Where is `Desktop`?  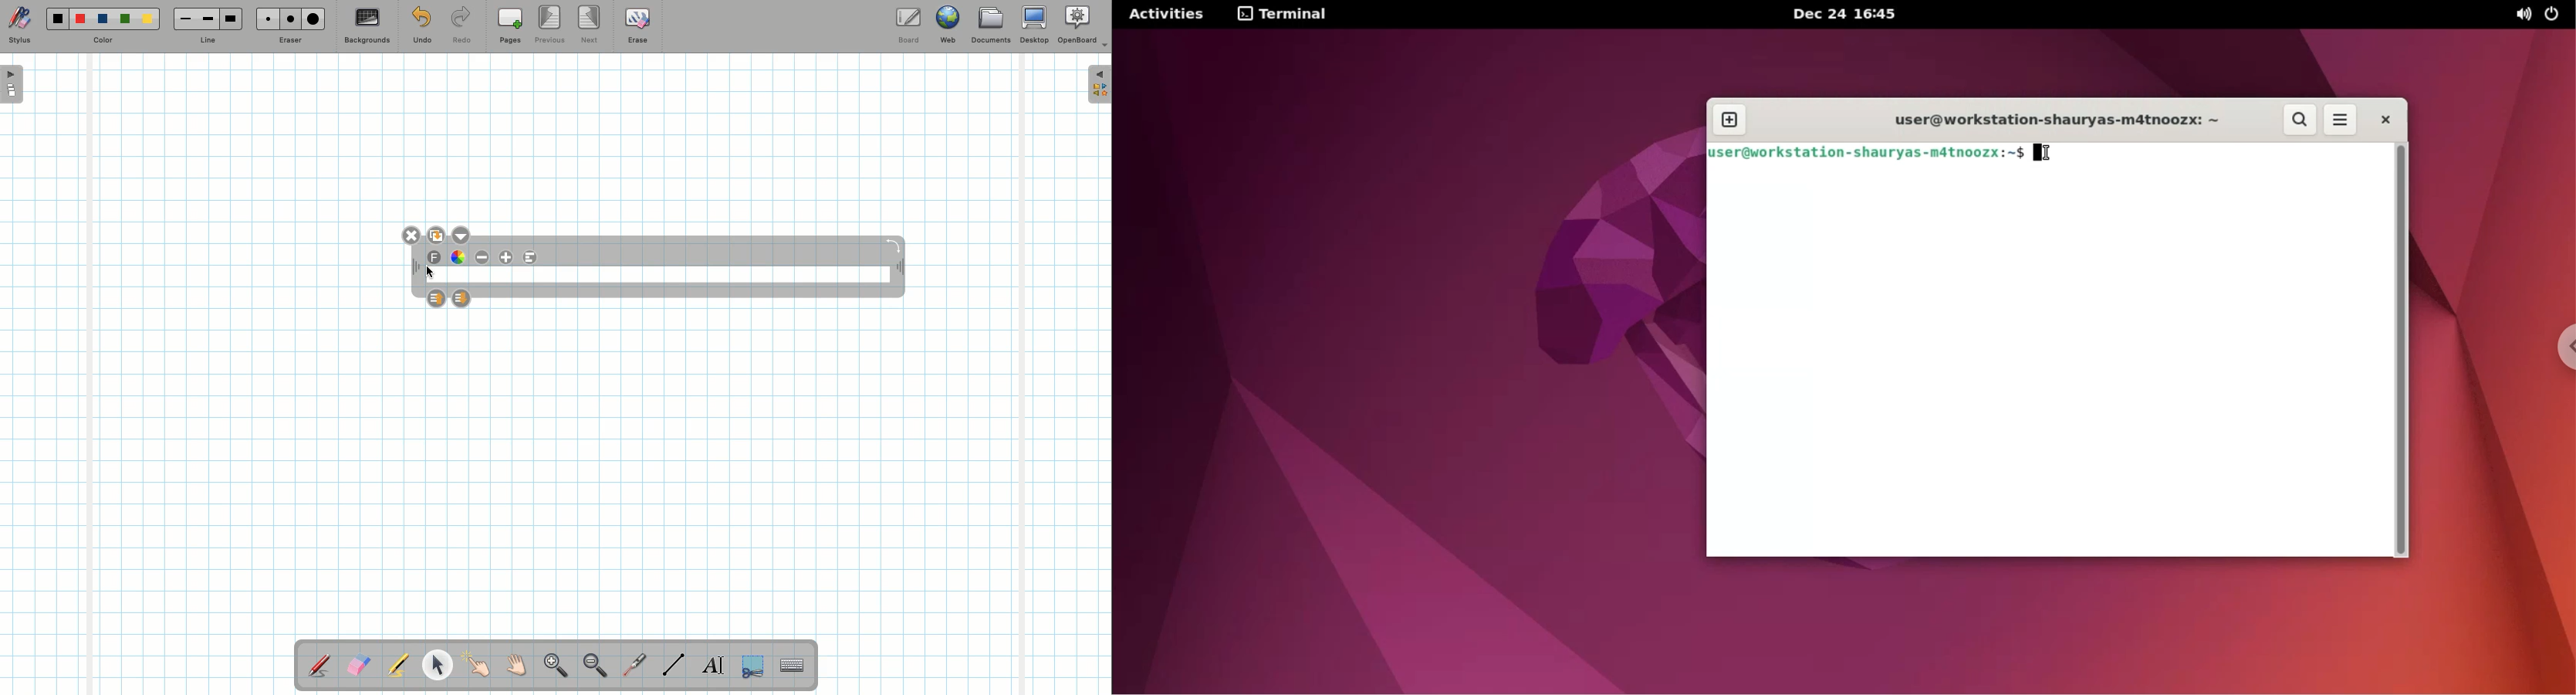
Desktop is located at coordinates (1036, 25).